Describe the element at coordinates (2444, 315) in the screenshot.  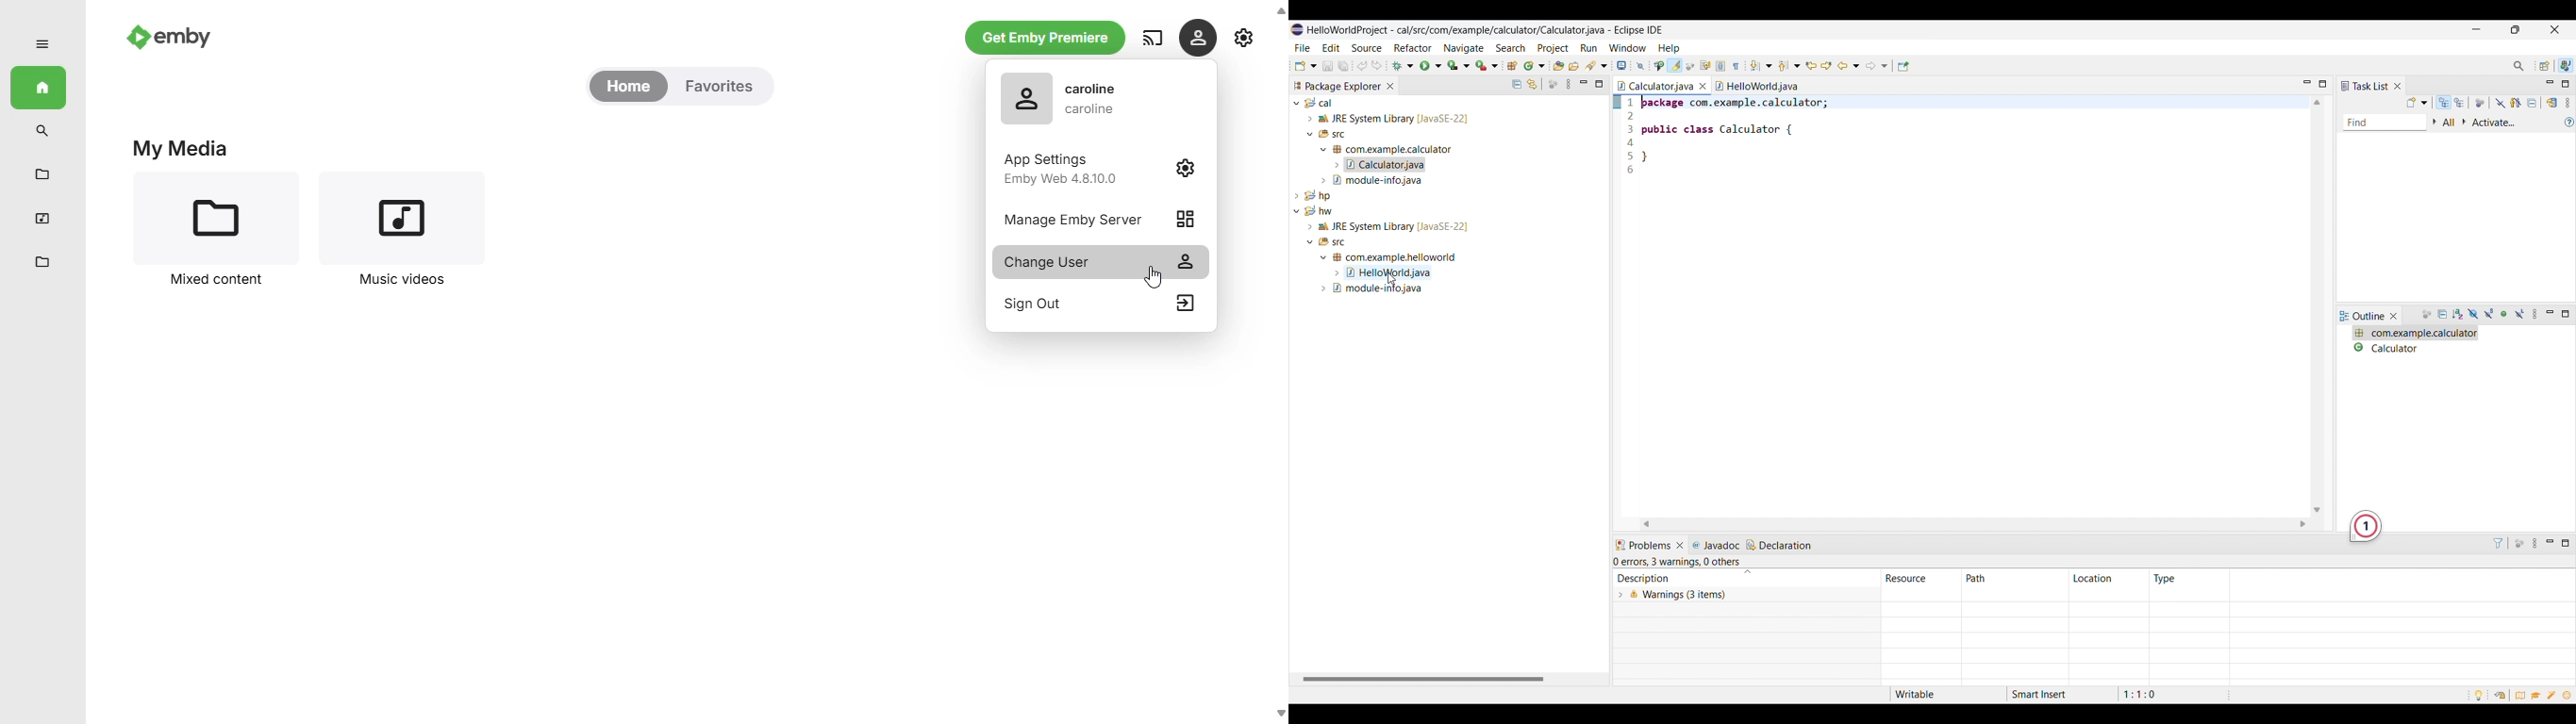
I see `Collapse all` at that location.